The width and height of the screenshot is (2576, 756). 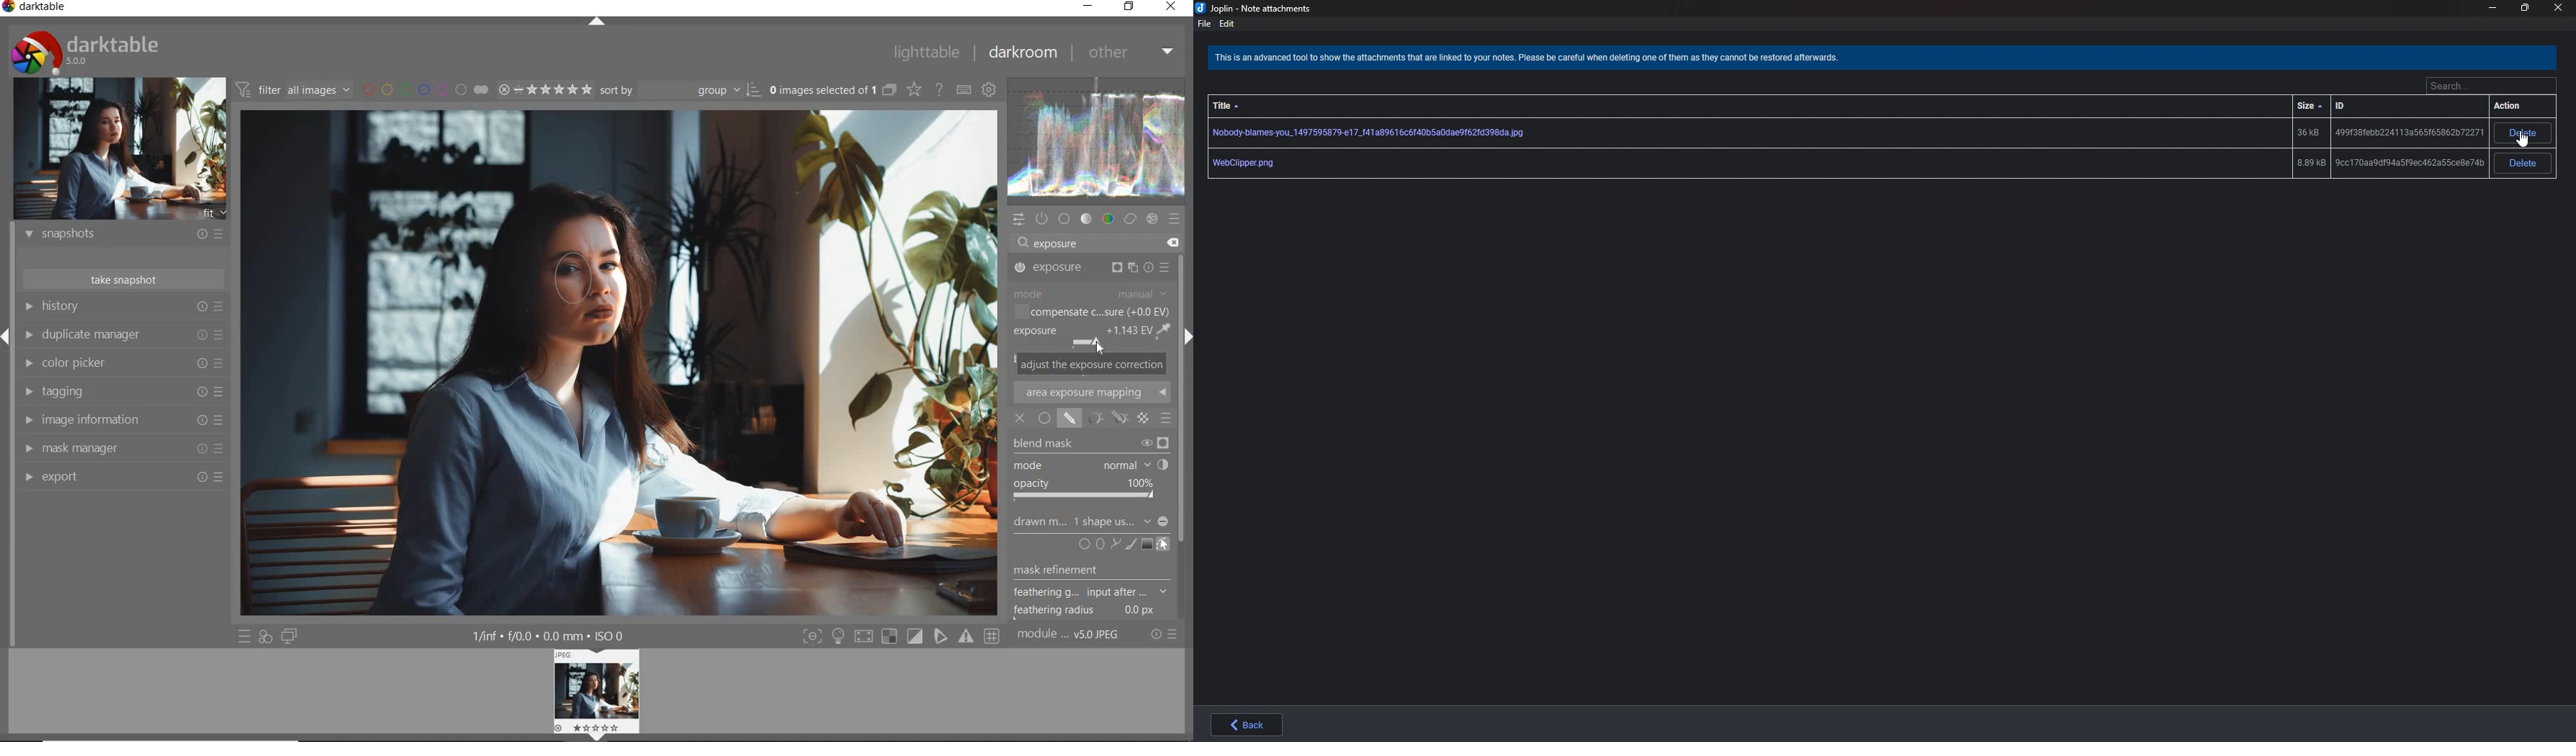 What do you see at coordinates (545, 90) in the screenshot?
I see `range rating of selected images` at bounding box center [545, 90].